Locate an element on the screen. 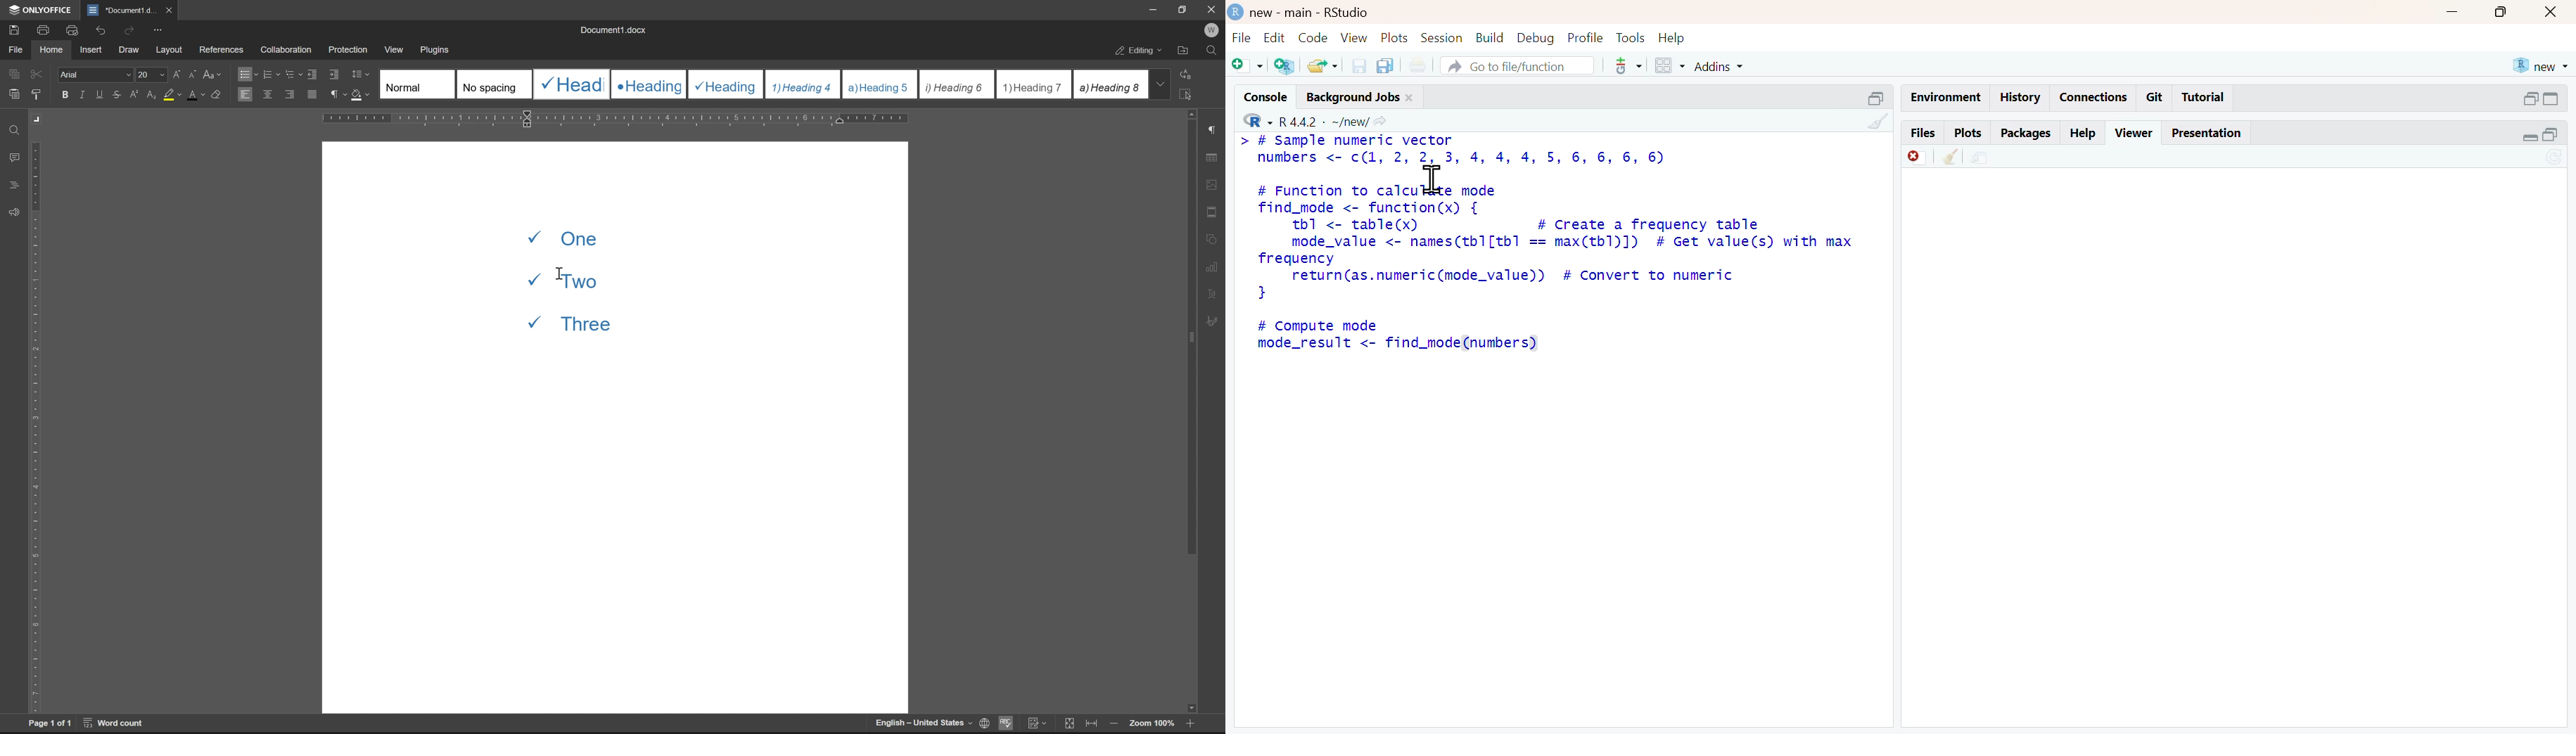  addins is located at coordinates (1721, 67).